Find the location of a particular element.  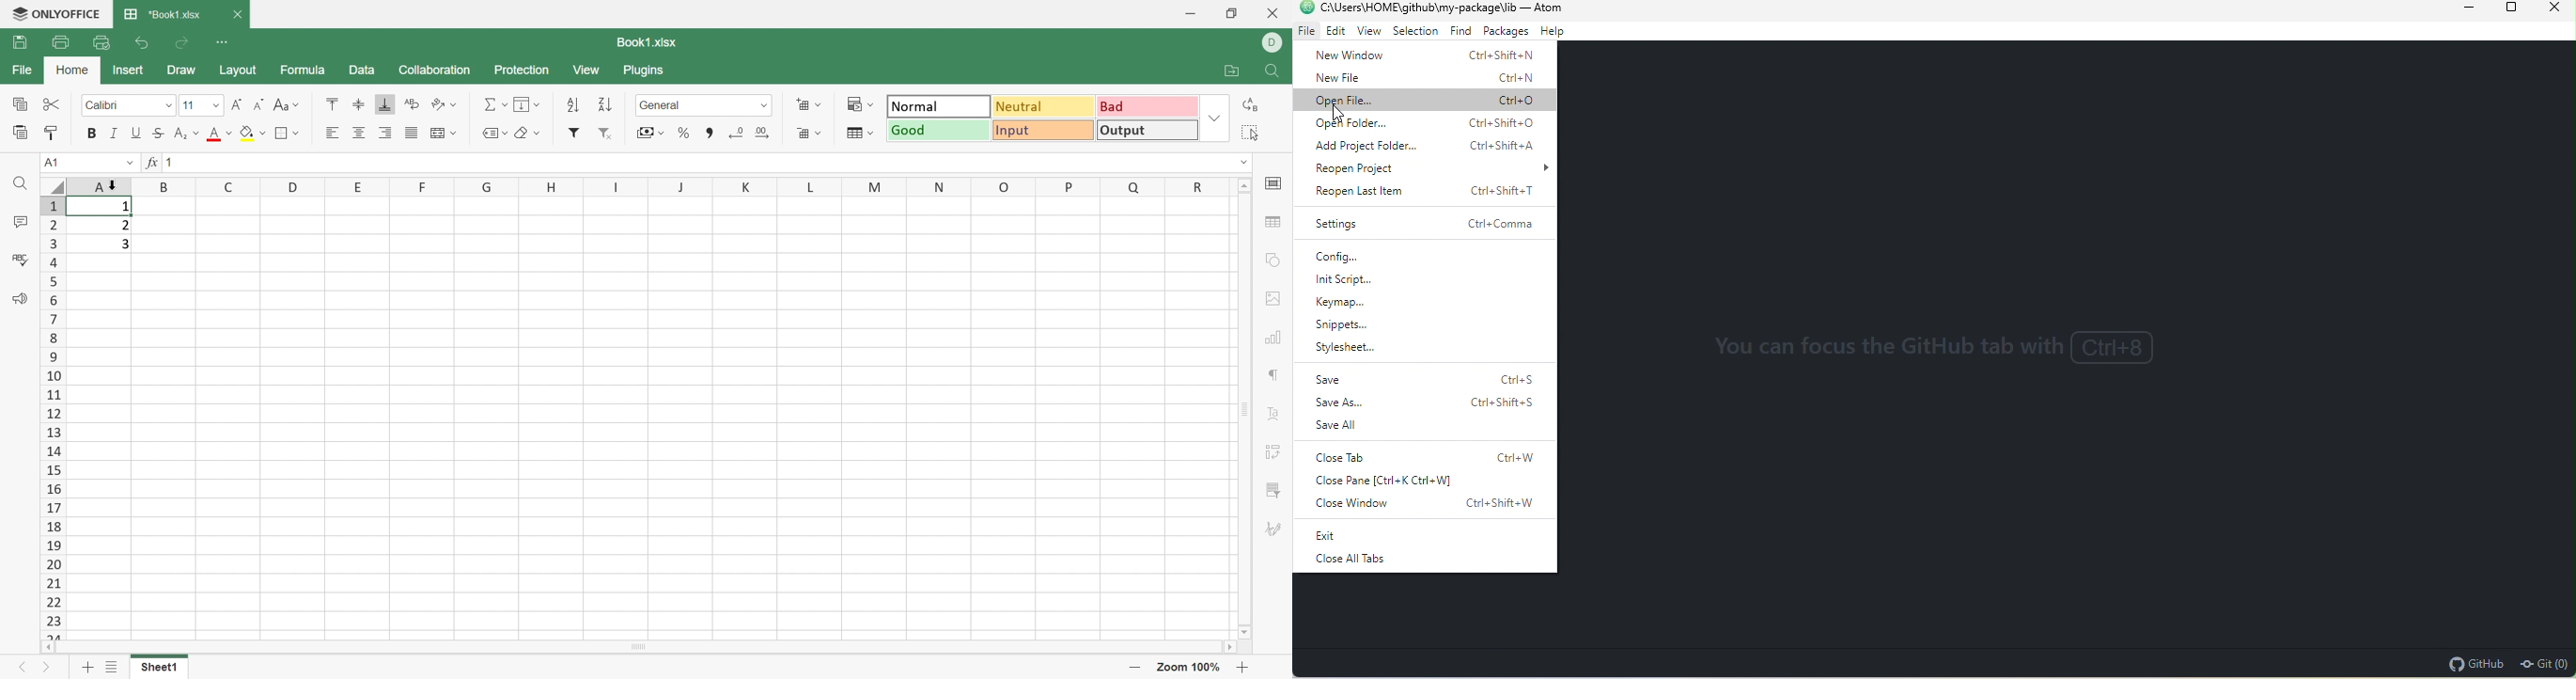

Shape settings is located at coordinates (1273, 259).